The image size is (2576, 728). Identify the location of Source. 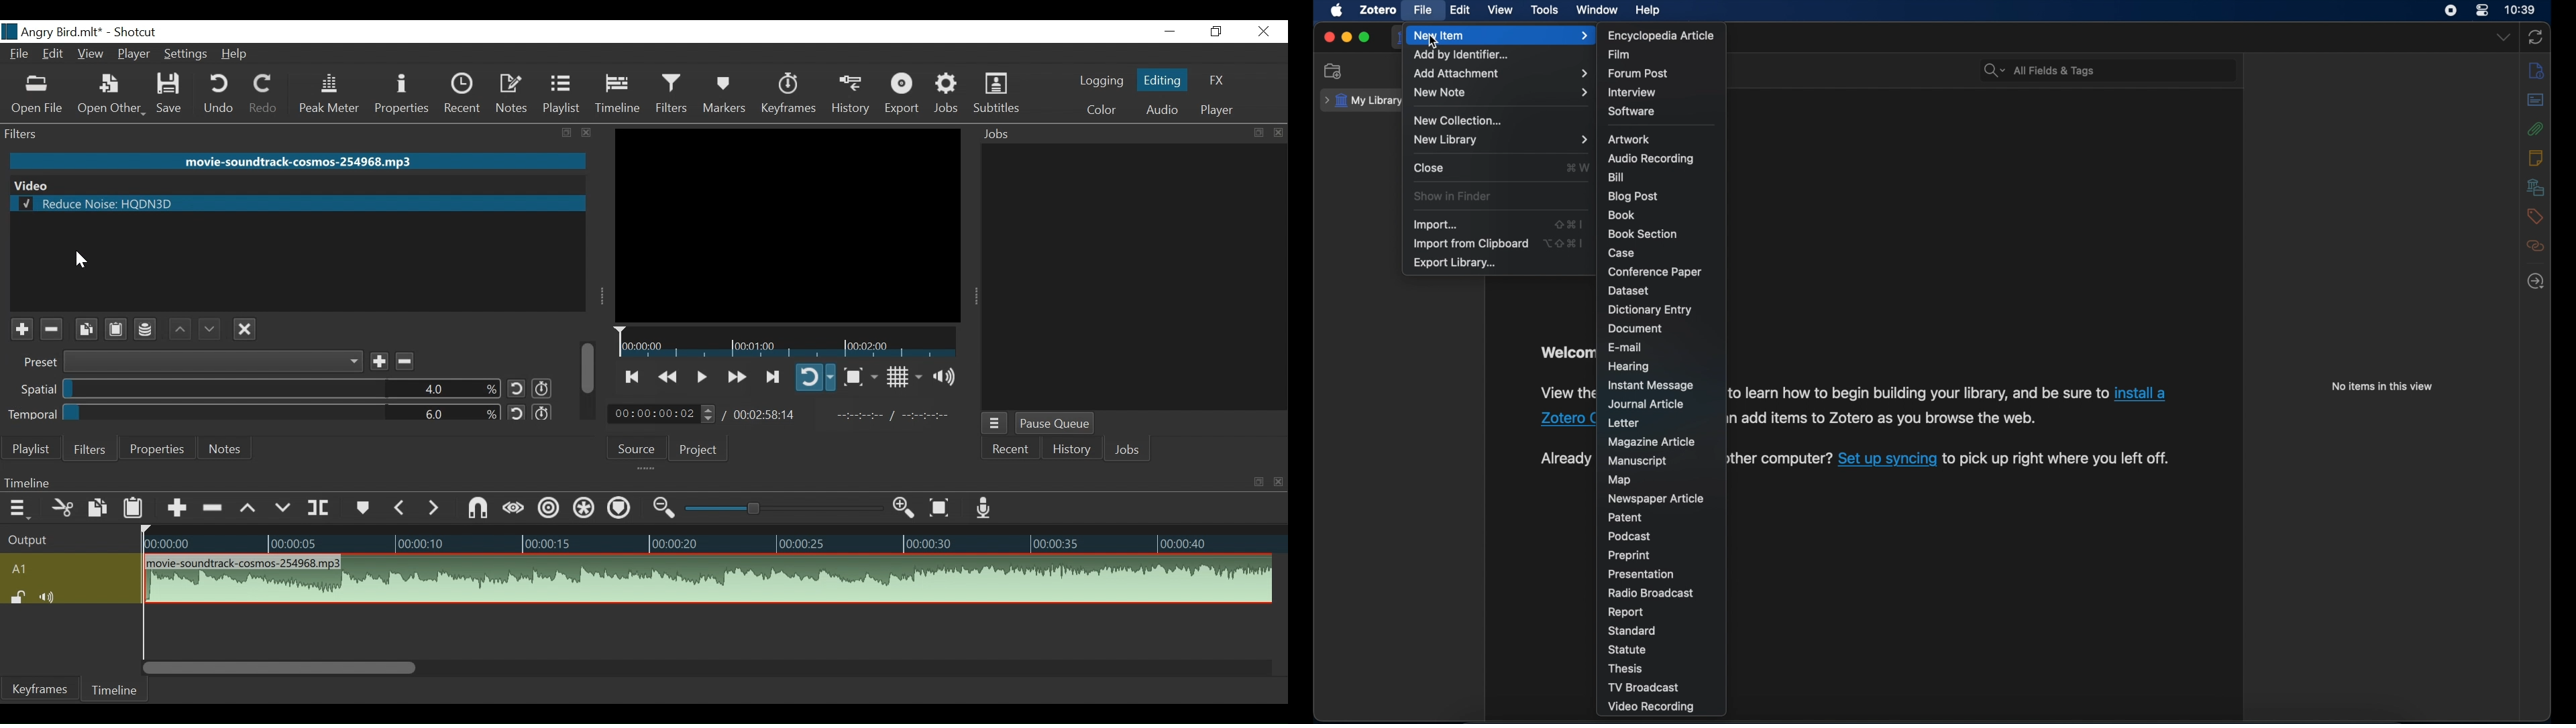
(639, 448).